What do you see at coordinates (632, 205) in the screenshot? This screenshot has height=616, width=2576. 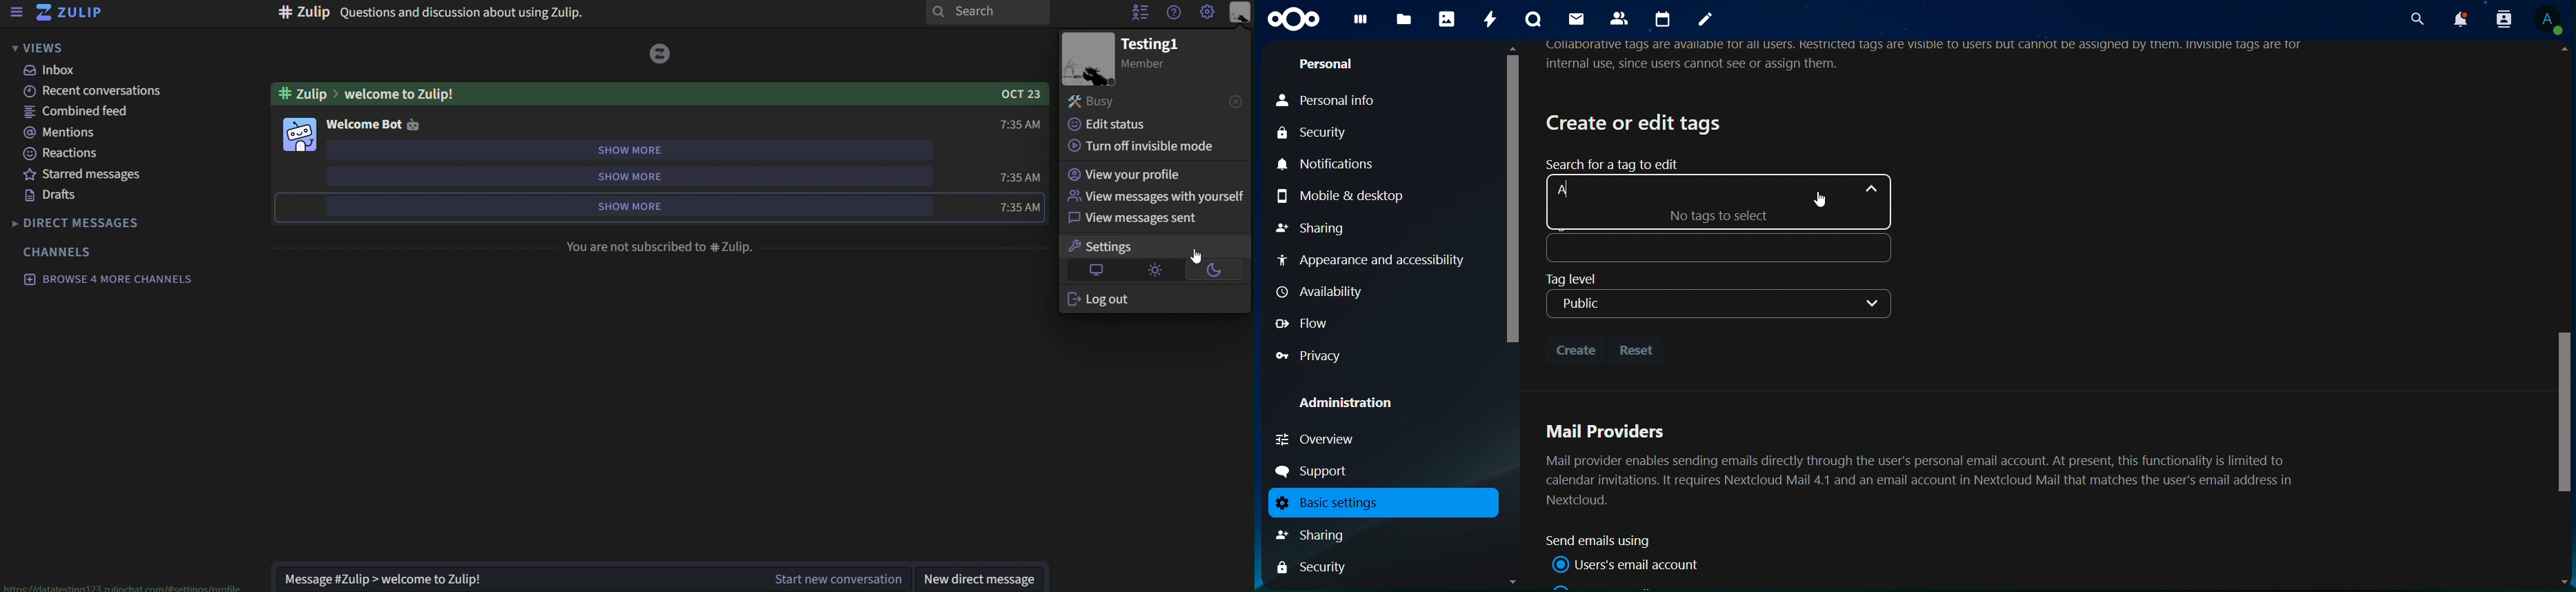 I see `show more` at bounding box center [632, 205].